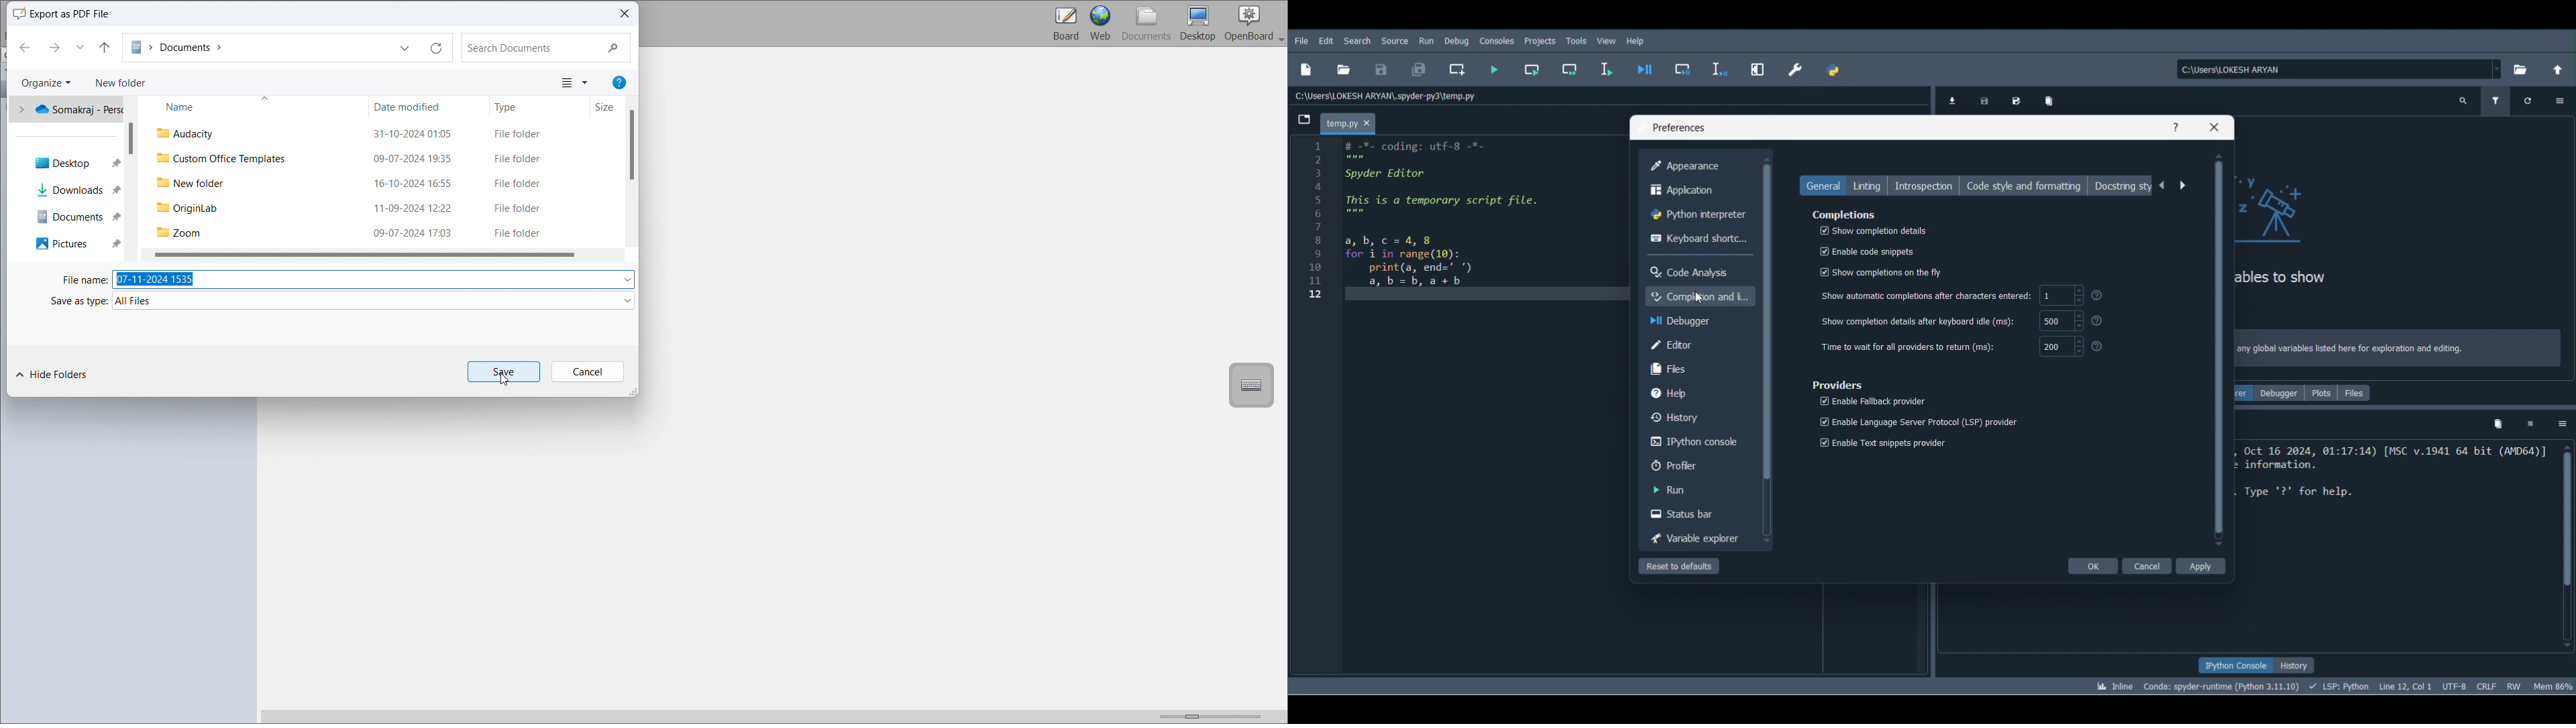 The image size is (2576, 728). I want to click on Cursor, so click(1699, 295).